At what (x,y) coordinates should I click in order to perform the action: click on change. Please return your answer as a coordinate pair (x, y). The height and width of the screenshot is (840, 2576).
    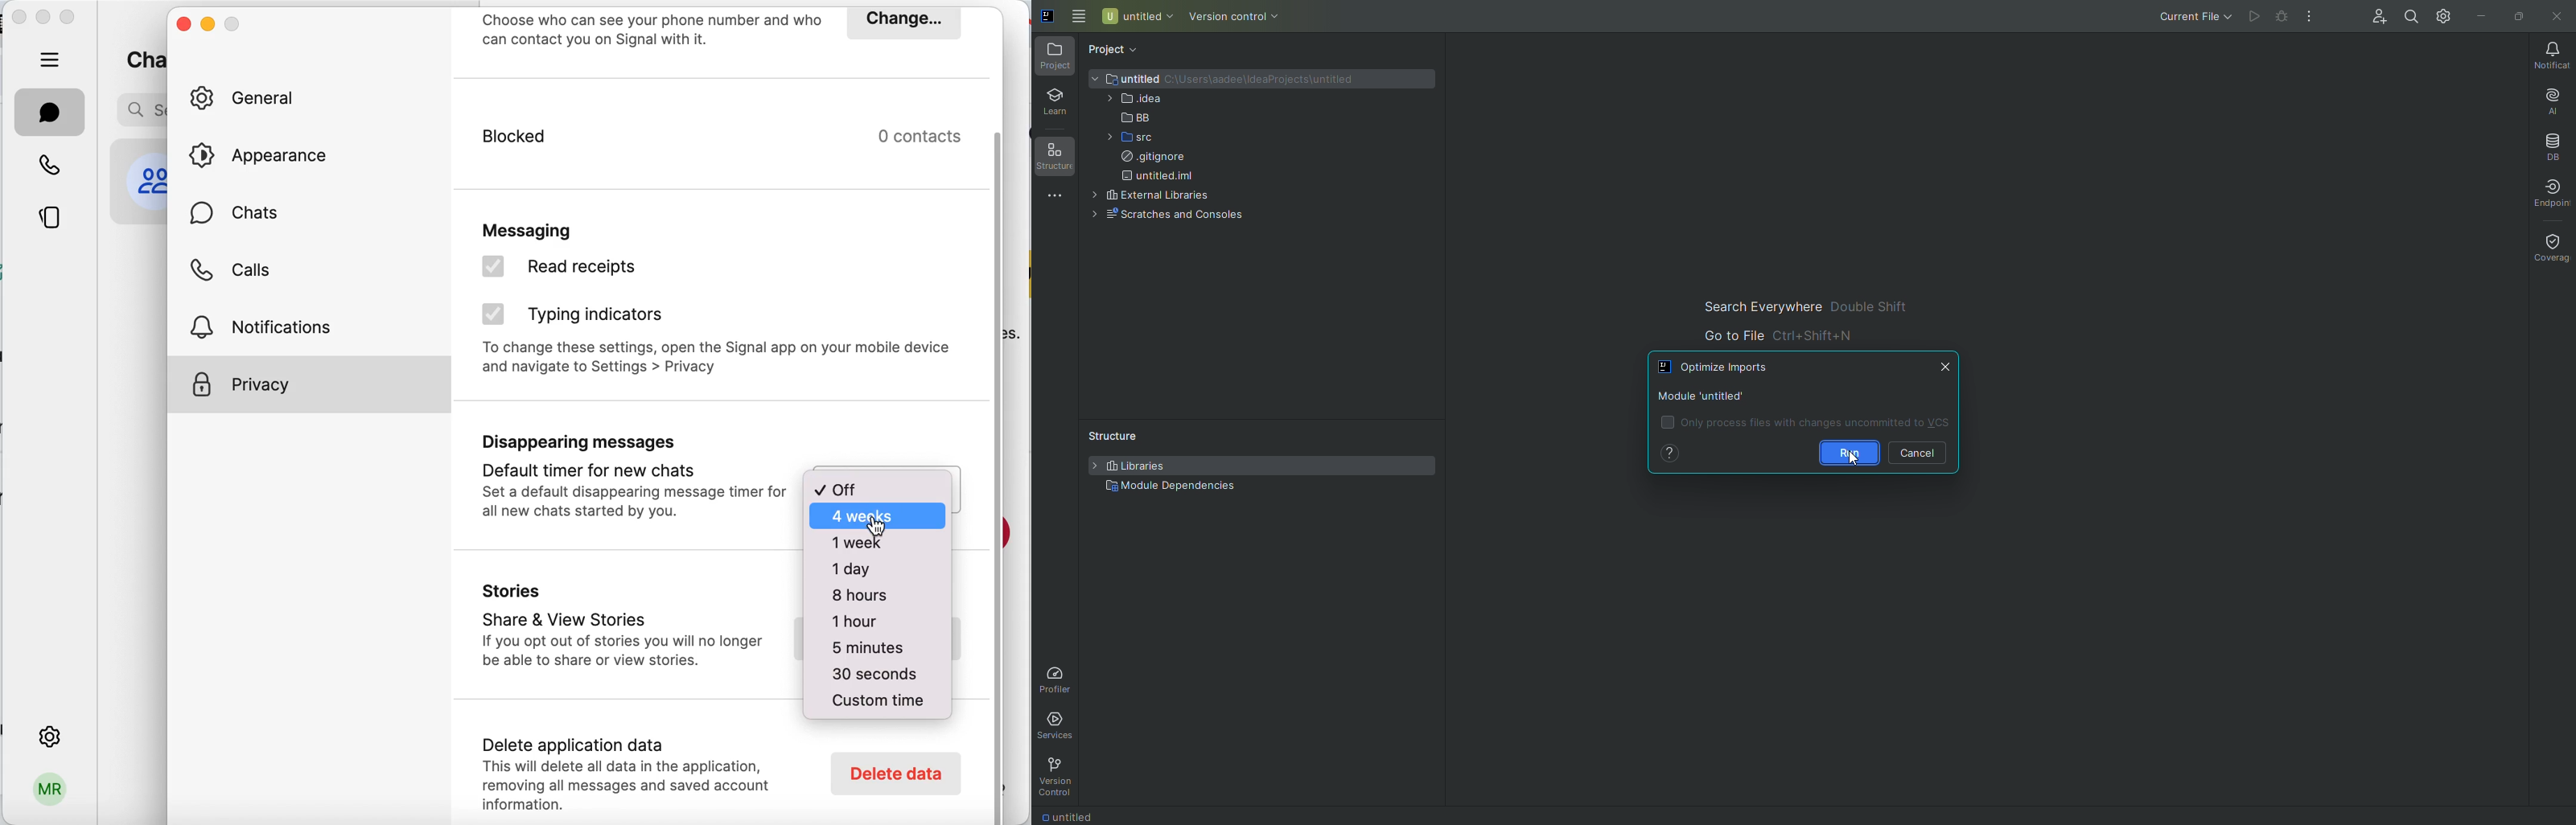
    Looking at the image, I should click on (902, 23).